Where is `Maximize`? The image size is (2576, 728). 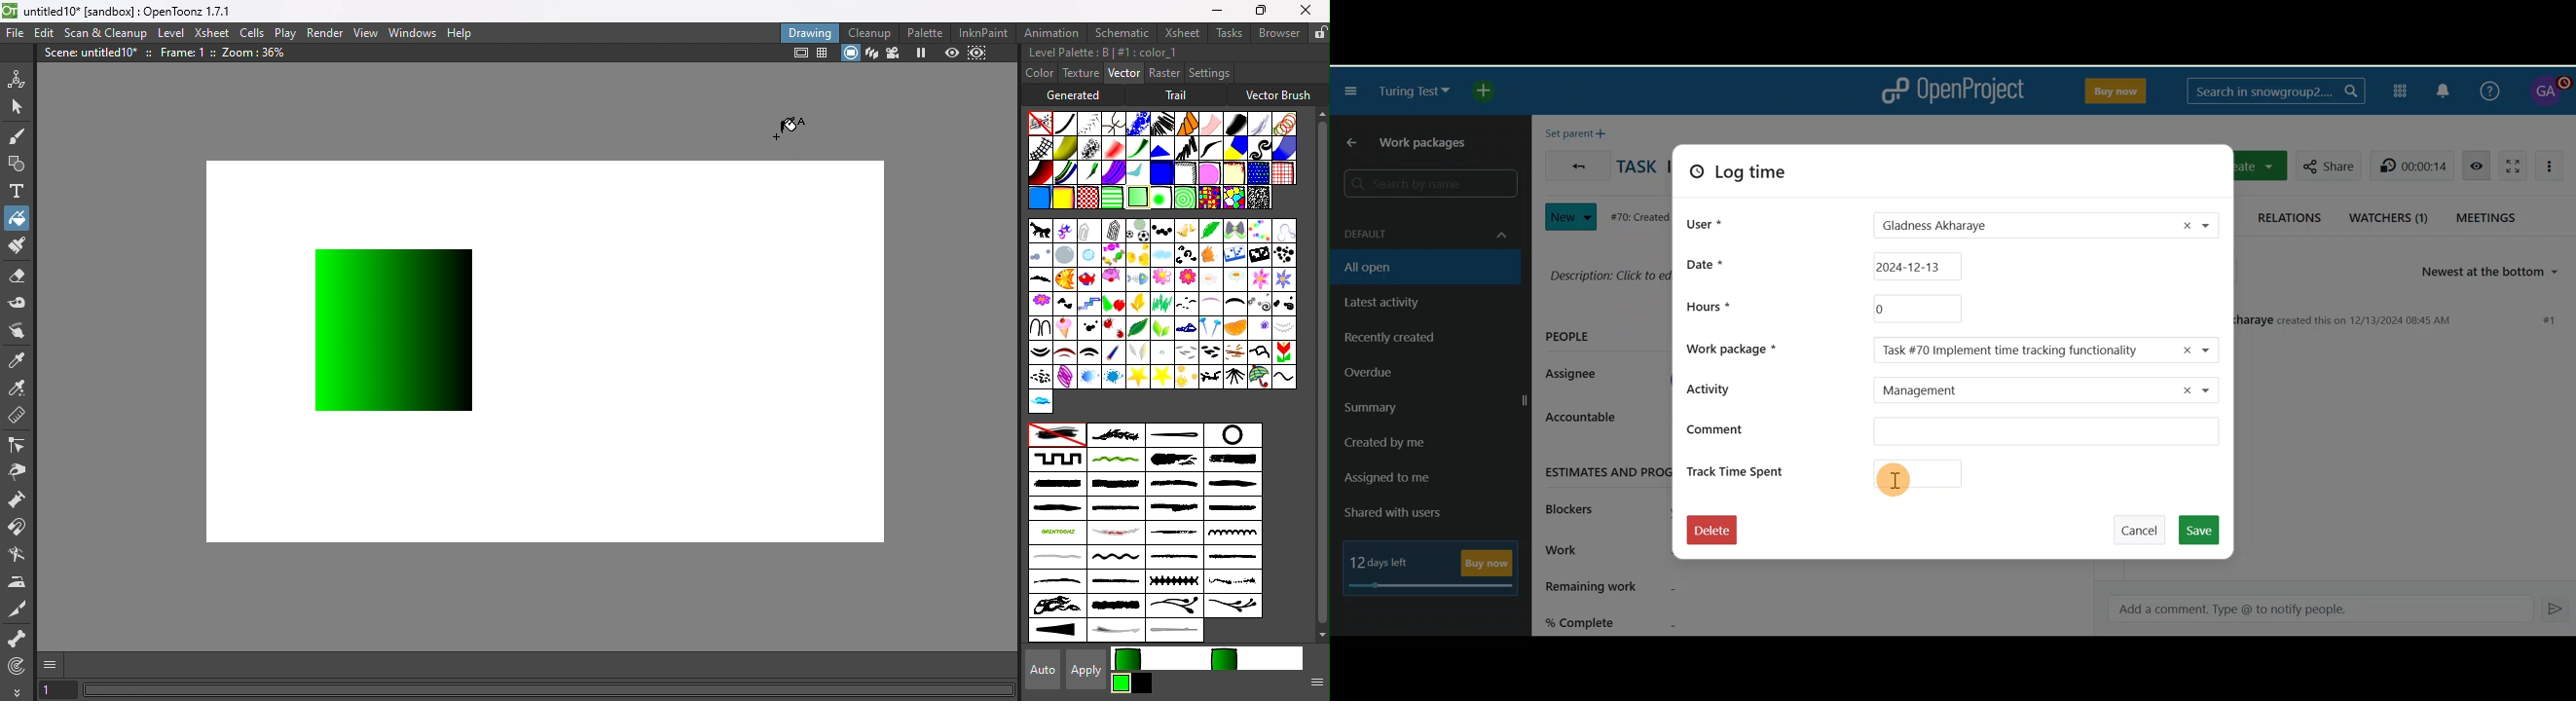 Maximize is located at coordinates (1258, 12).